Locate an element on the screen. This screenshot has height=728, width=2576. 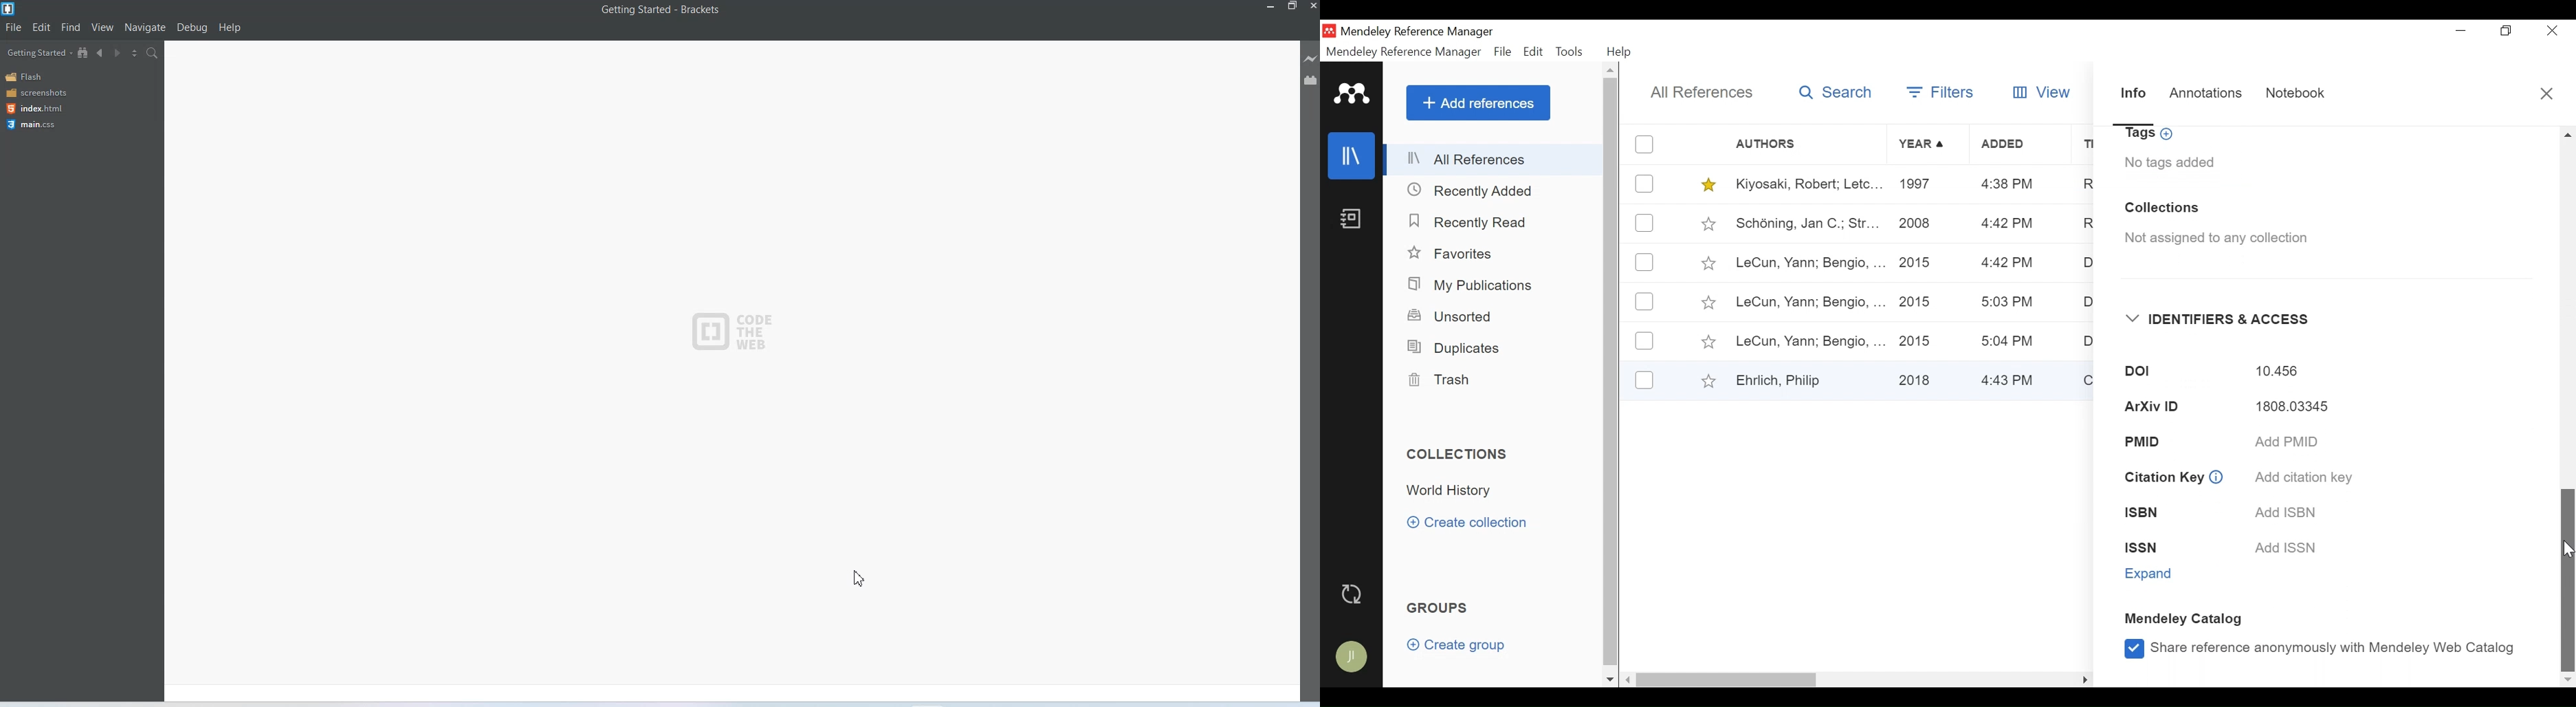
Add Tags is located at coordinates (2151, 135).